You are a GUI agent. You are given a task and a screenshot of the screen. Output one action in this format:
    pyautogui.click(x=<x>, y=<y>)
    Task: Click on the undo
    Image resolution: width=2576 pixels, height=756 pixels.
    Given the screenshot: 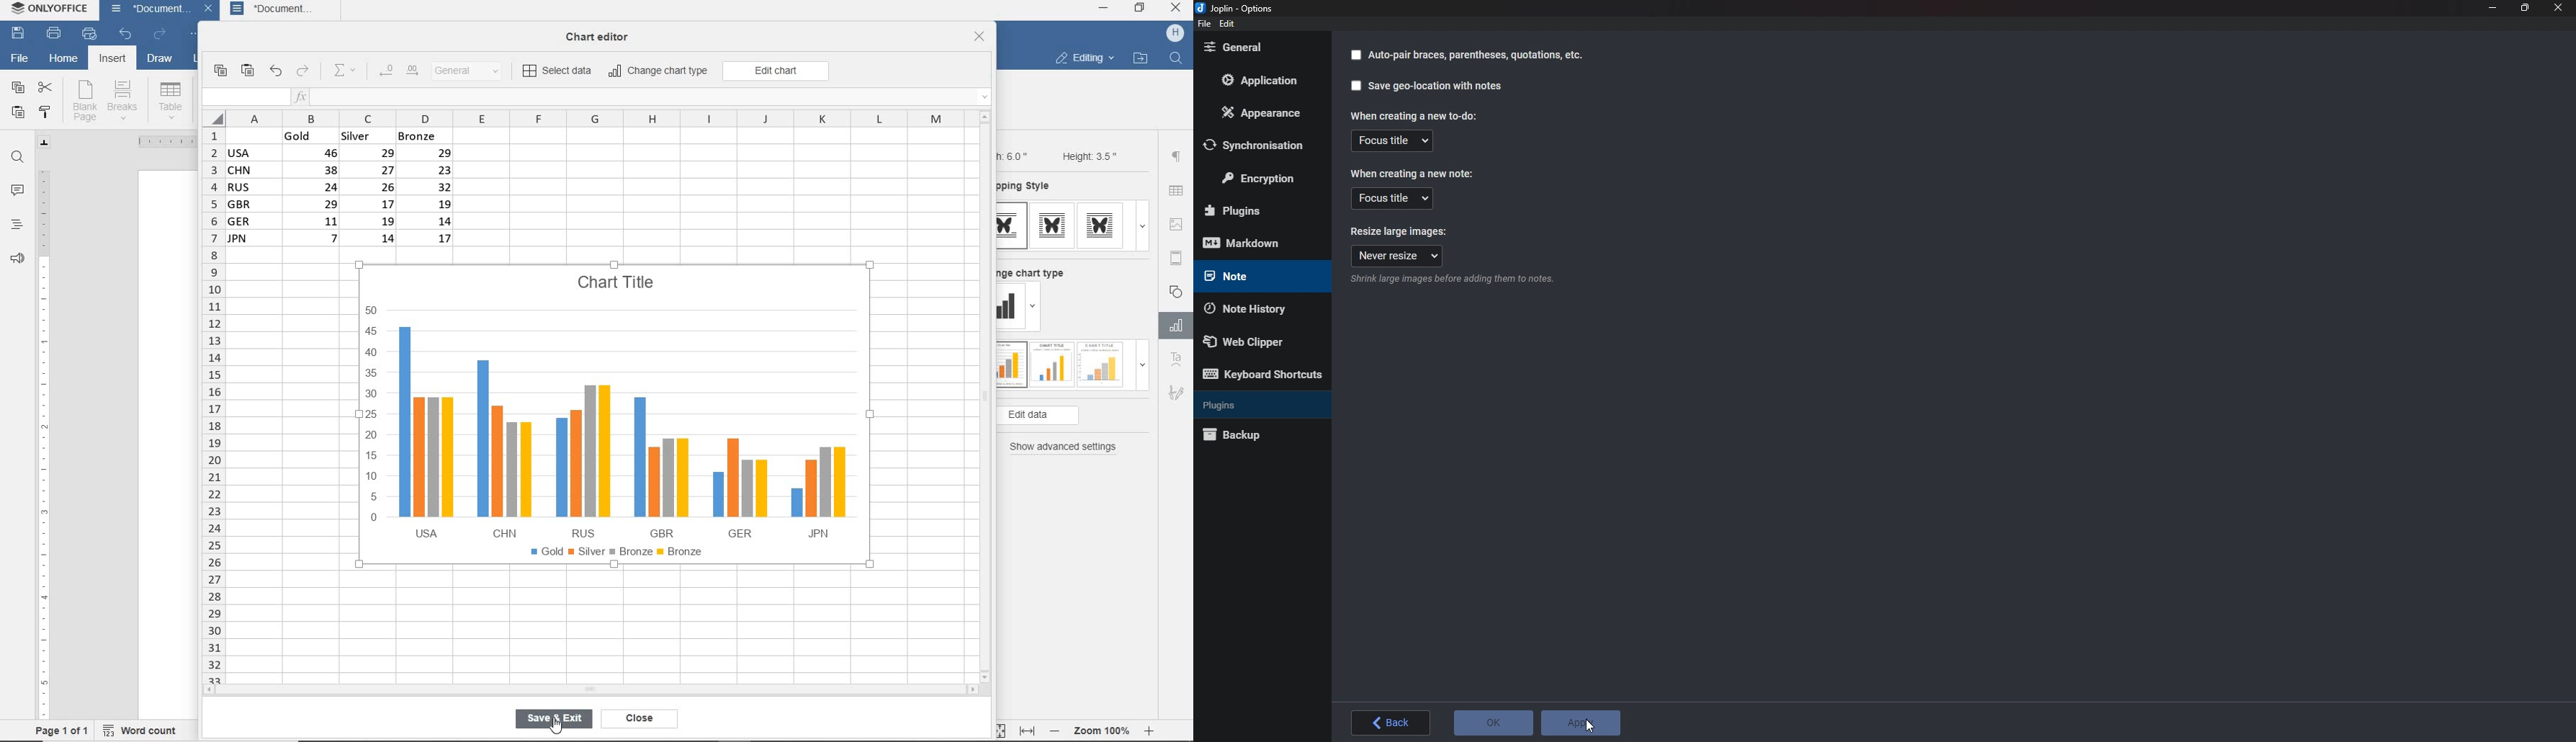 What is the action you would take?
    pyautogui.click(x=125, y=35)
    